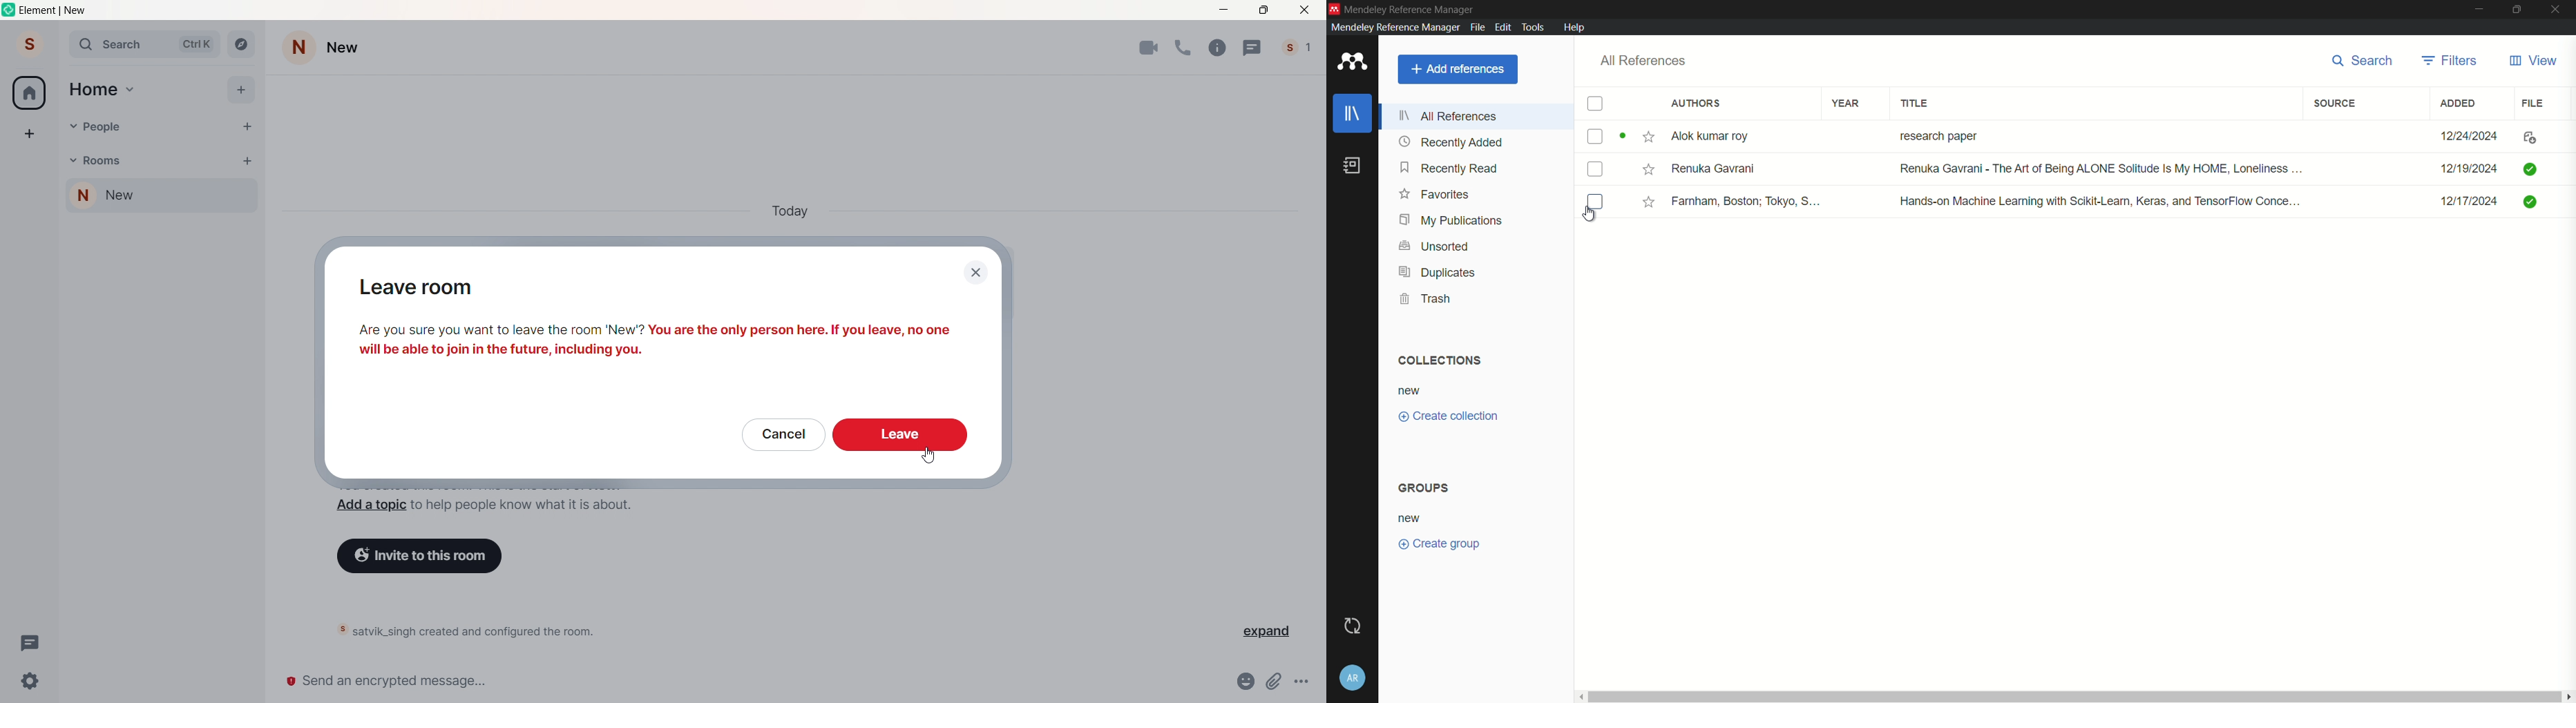  What do you see at coordinates (1749, 201) in the screenshot?
I see `Famham, Boston; Tokyo S...` at bounding box center [1749, 201].